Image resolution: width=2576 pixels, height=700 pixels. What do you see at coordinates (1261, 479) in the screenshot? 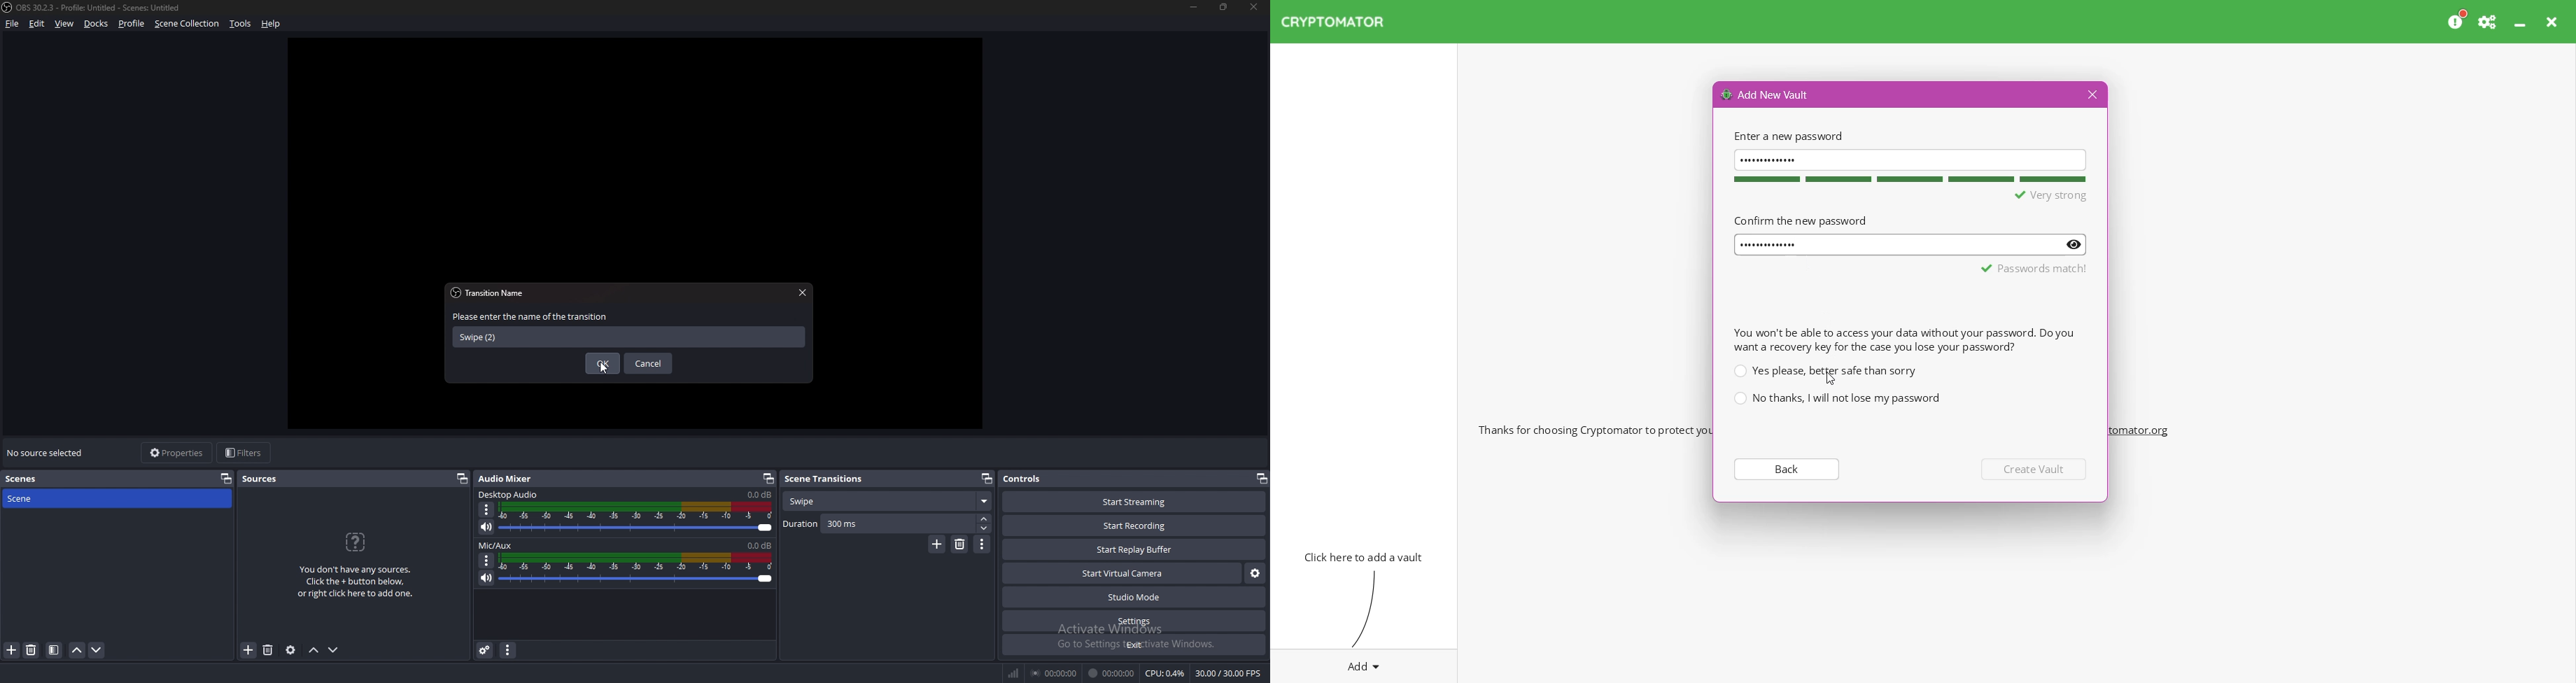
I see `pop out` at bounding box center [1261, 479].